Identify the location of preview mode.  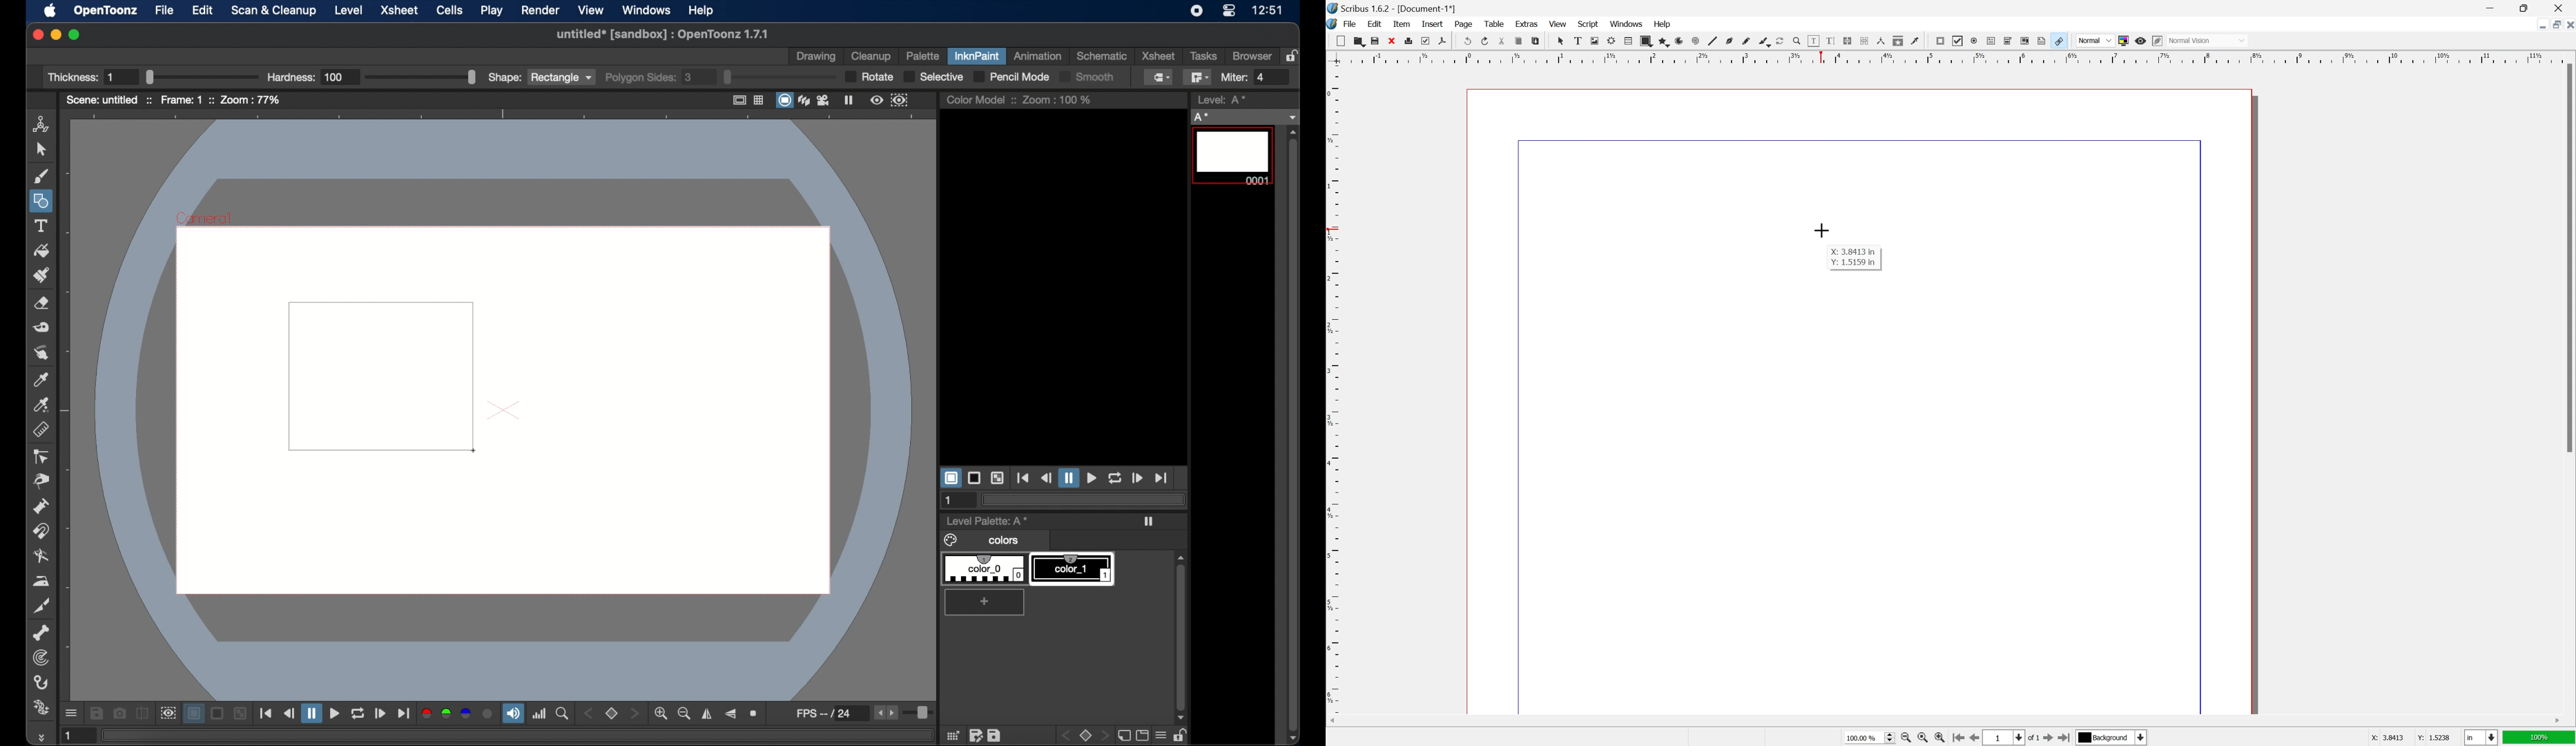
(2141, 41).